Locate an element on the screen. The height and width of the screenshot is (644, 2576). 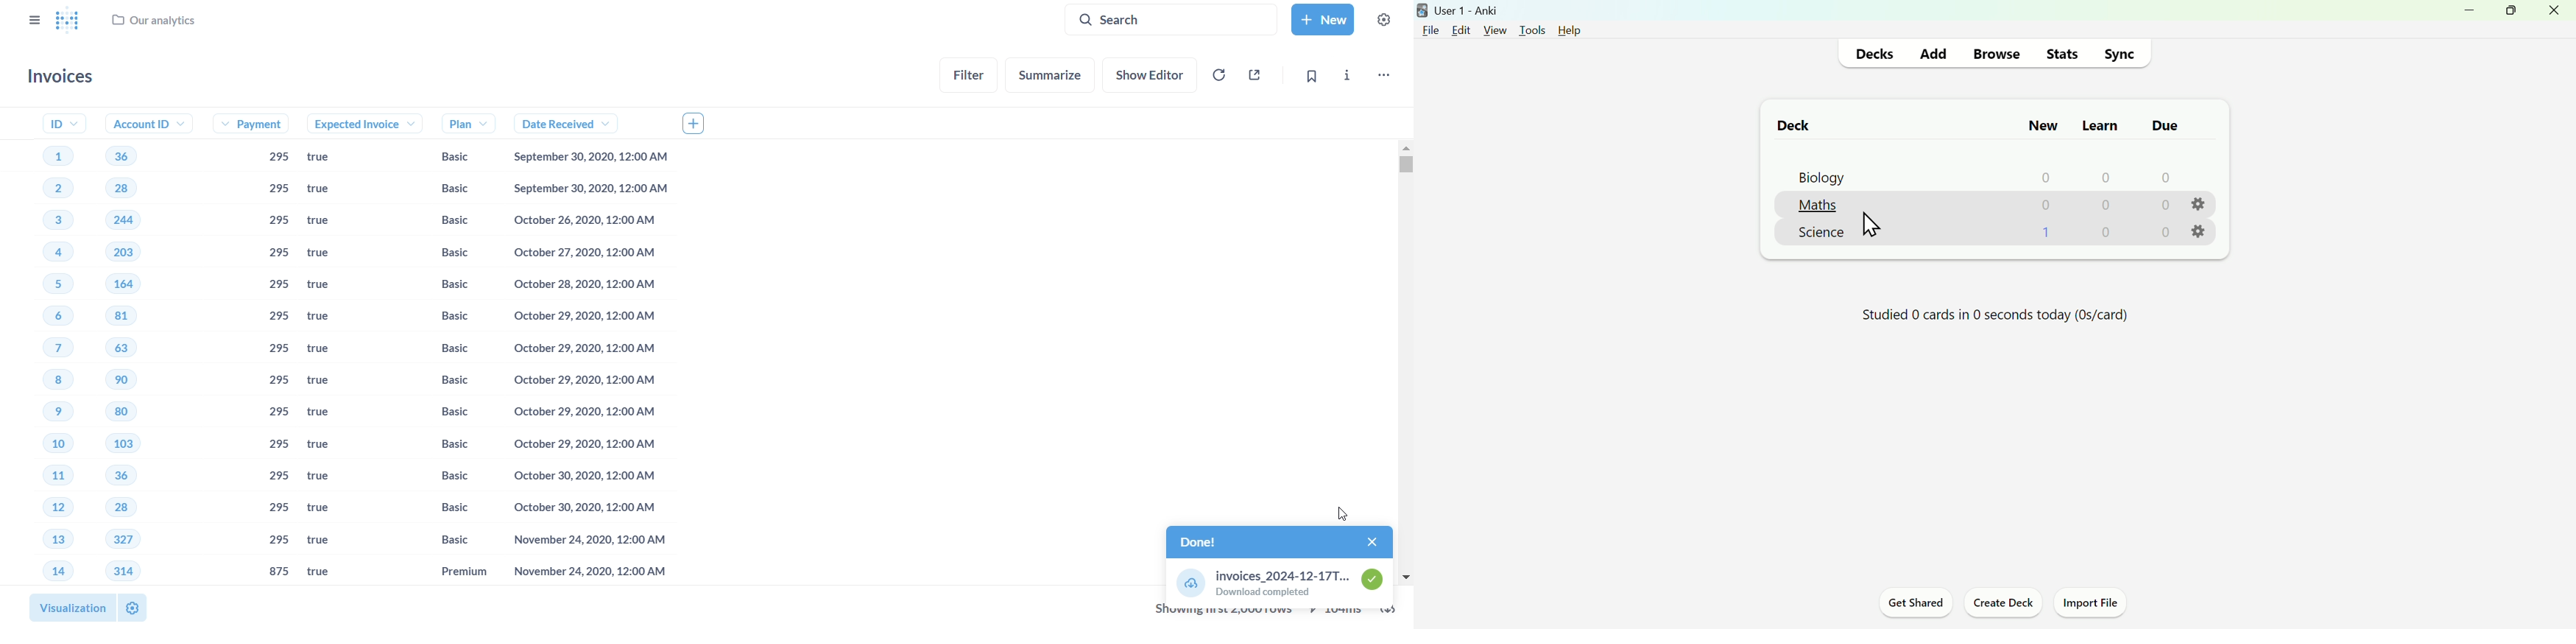
90 is located at coordinates (121, 381).